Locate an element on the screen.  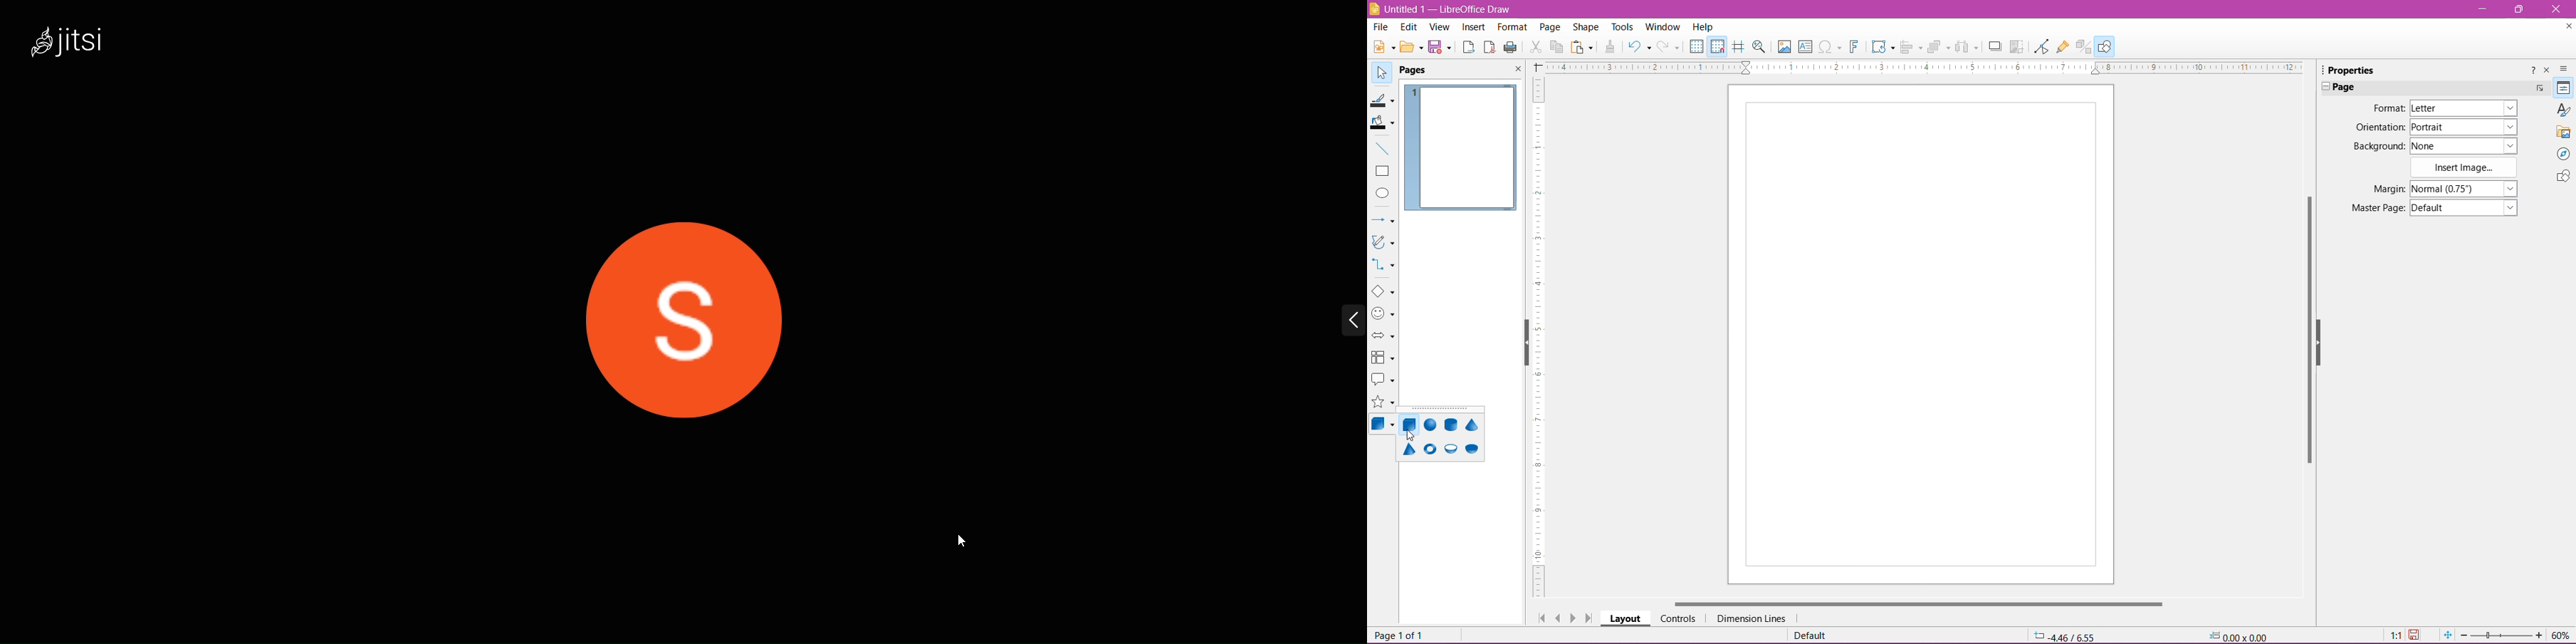
Stars and Banners is located at coordinates (1383, 403).